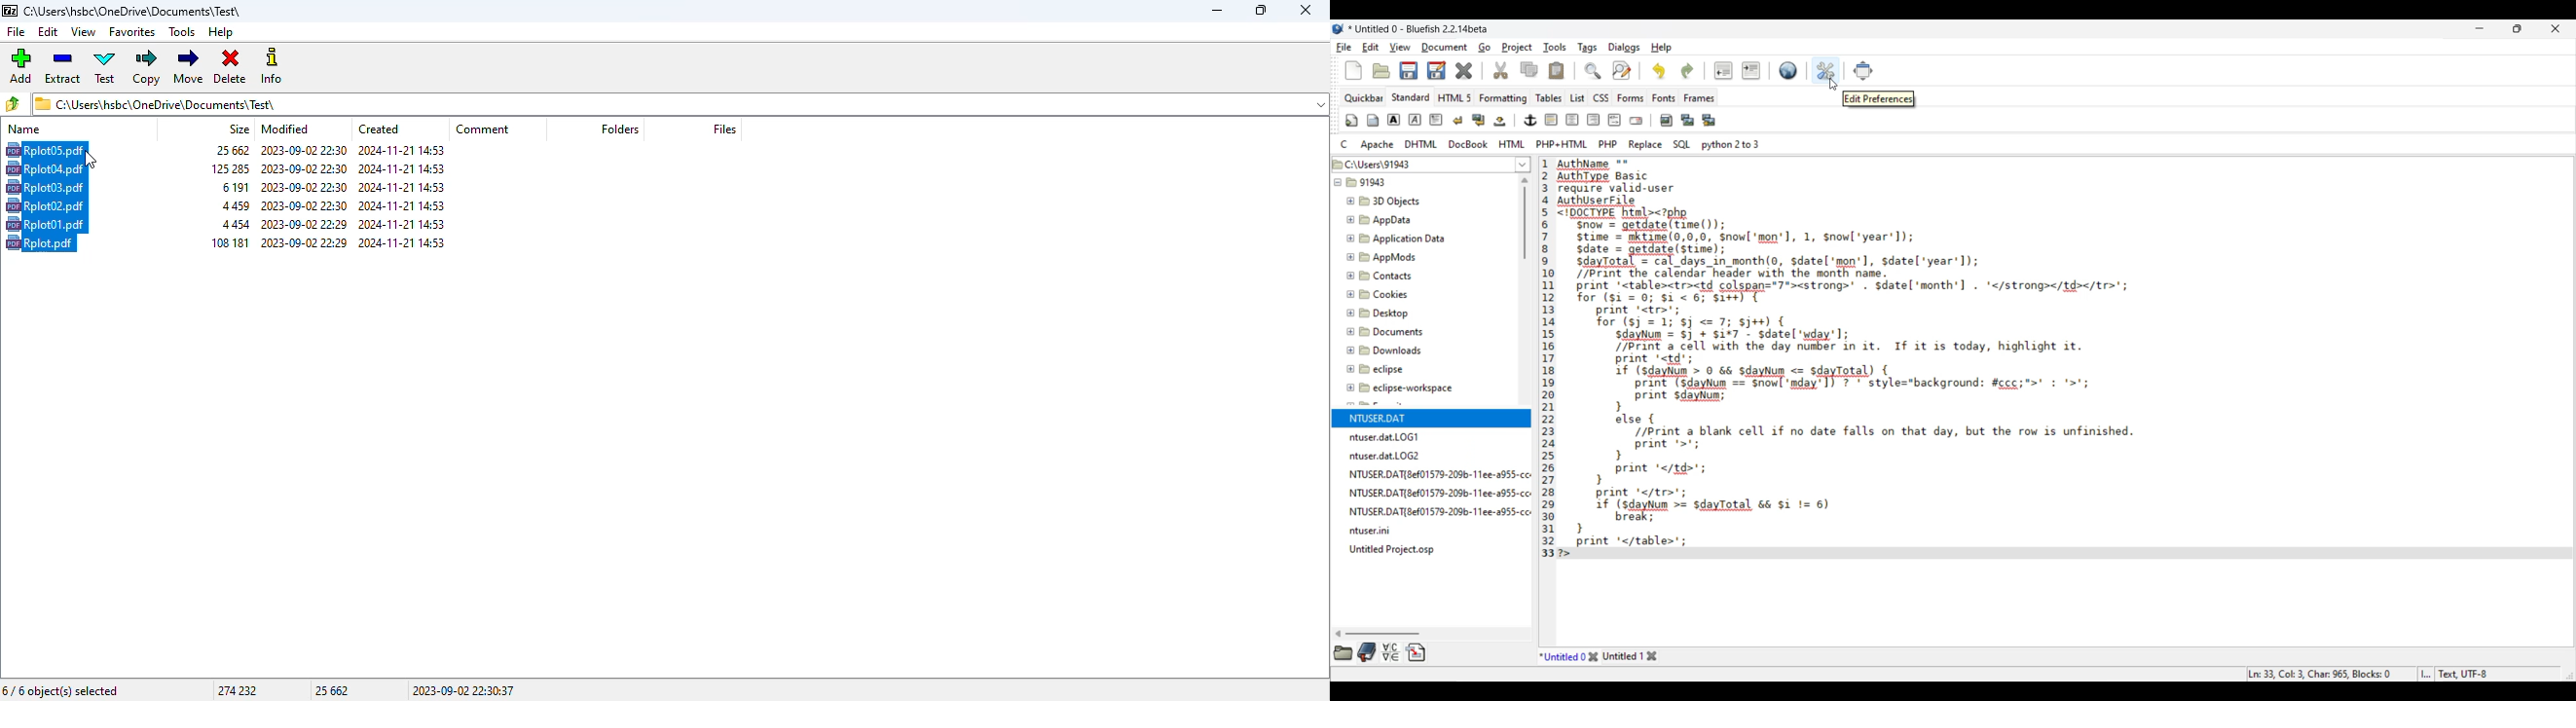  I want to click on Paste, so click(1556, 71).